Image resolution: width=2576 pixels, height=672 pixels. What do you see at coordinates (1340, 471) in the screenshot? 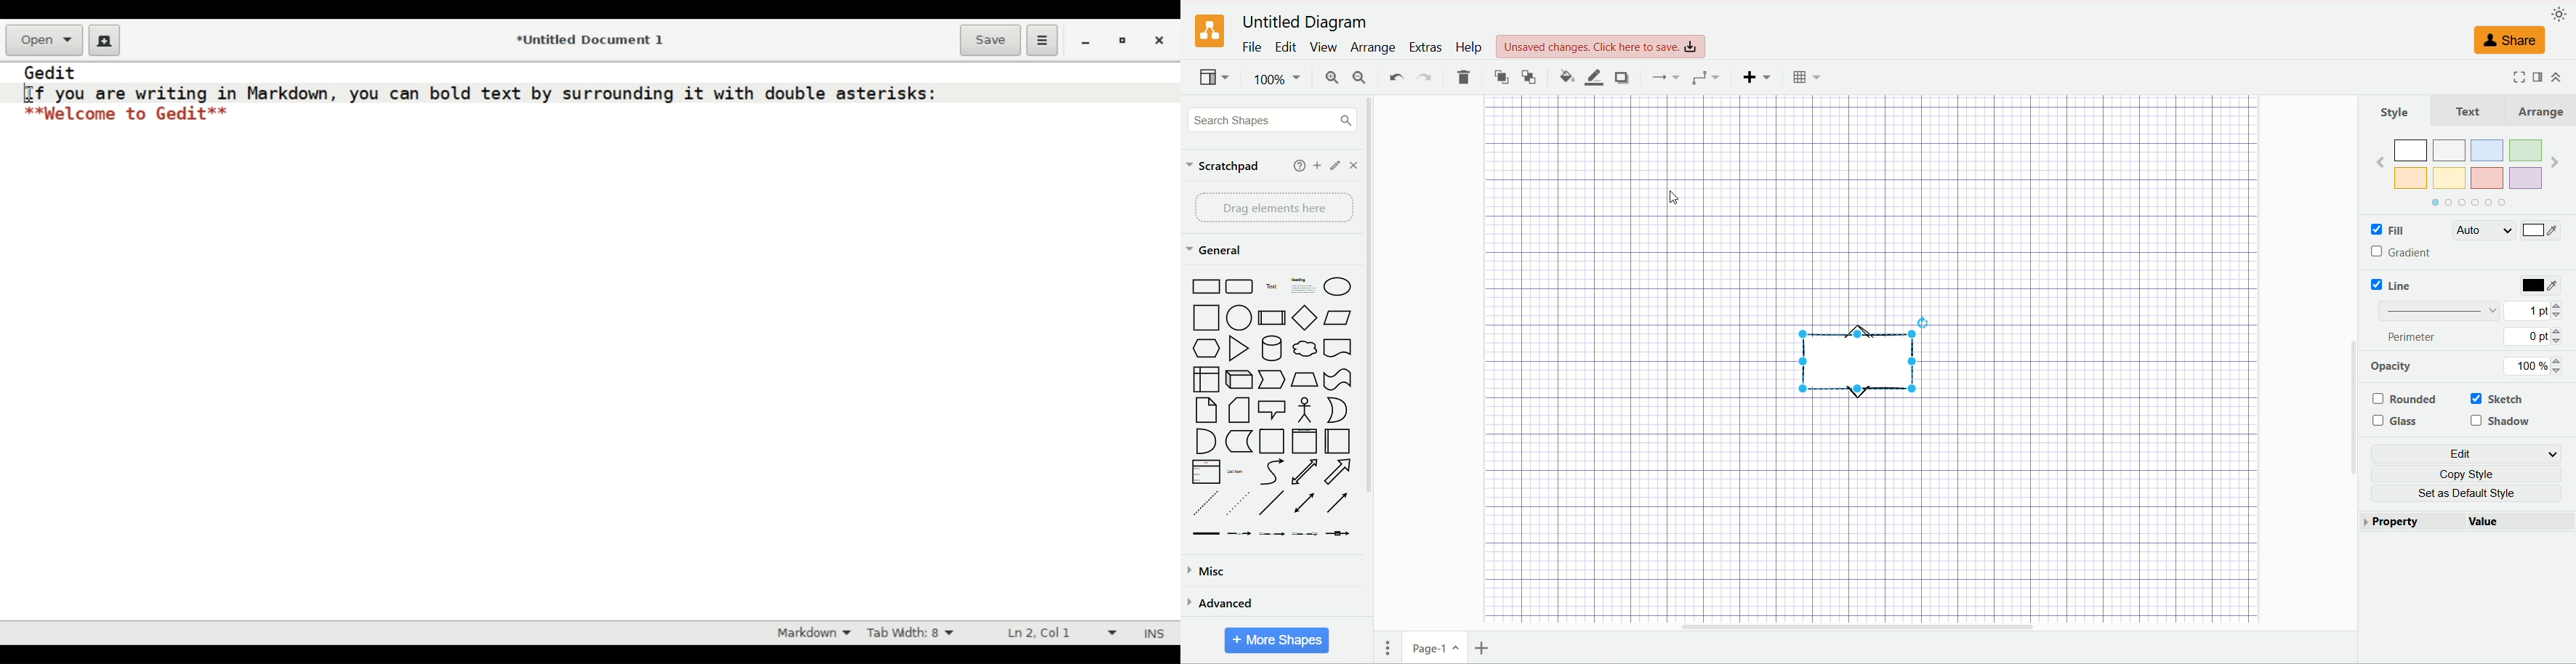
I see `arrow` at bounding box center [1340, 471].